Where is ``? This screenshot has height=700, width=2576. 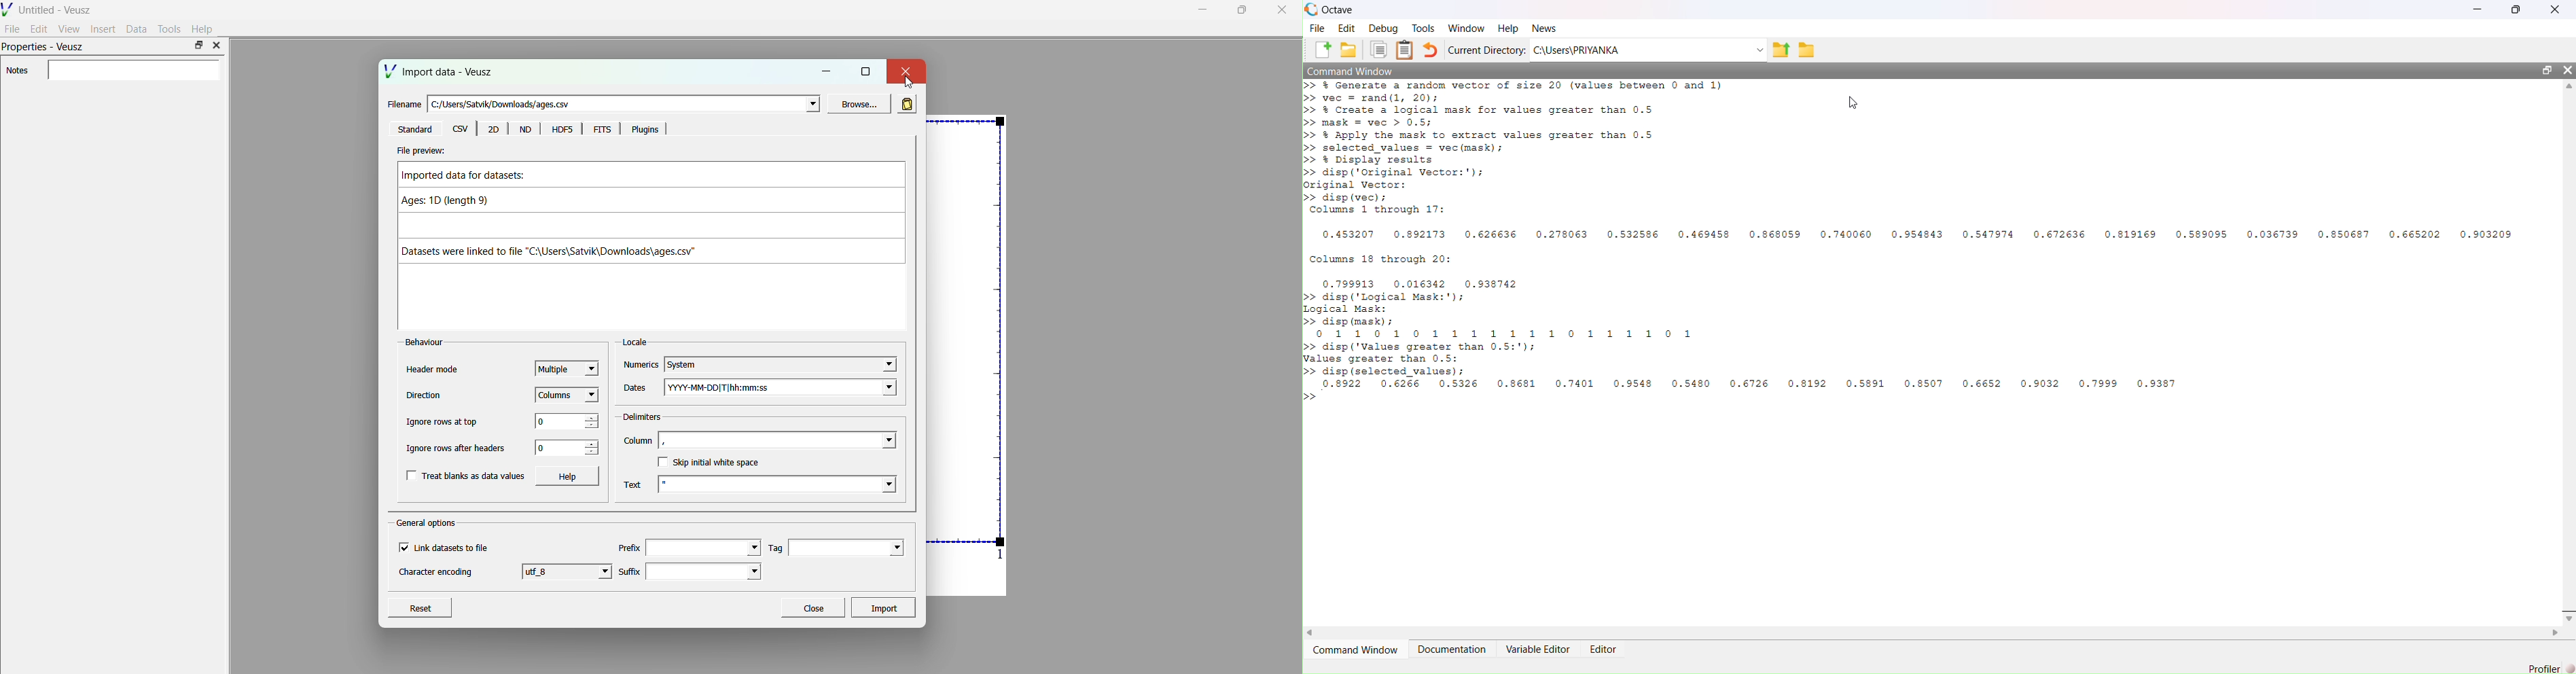
 is located at coordinates (526, 130).